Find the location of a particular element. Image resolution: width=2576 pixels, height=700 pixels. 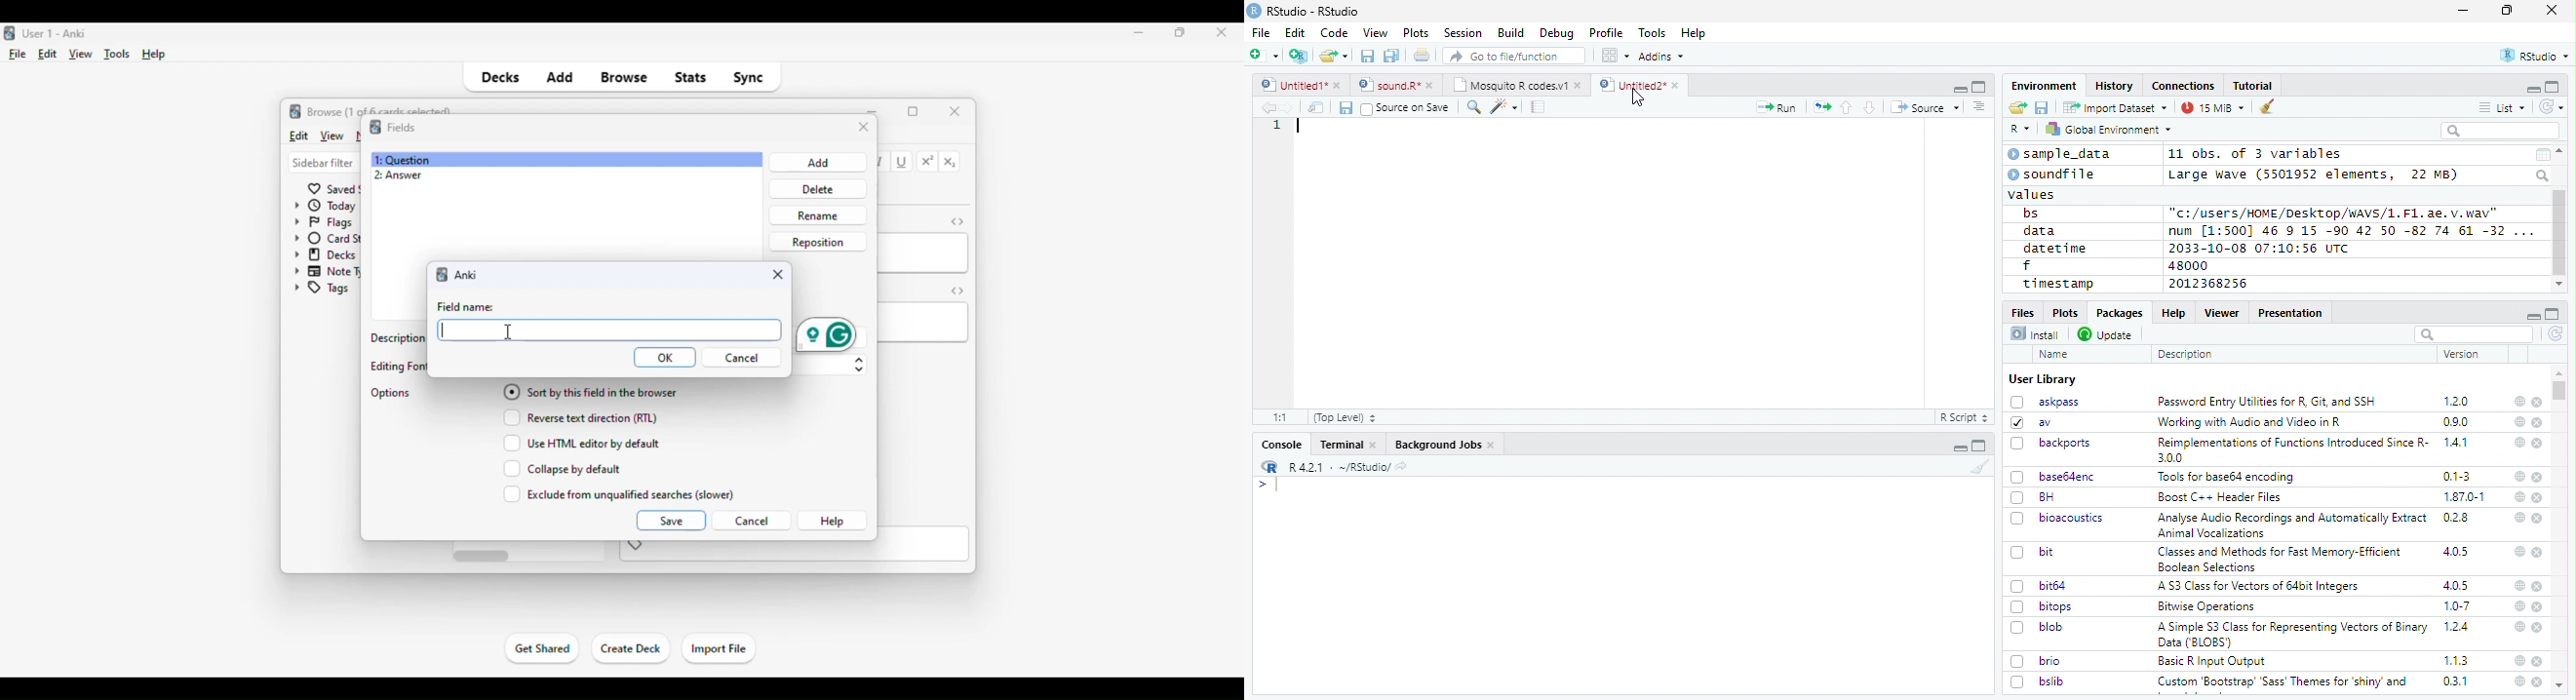

help is located at coordinates (2518, 442).